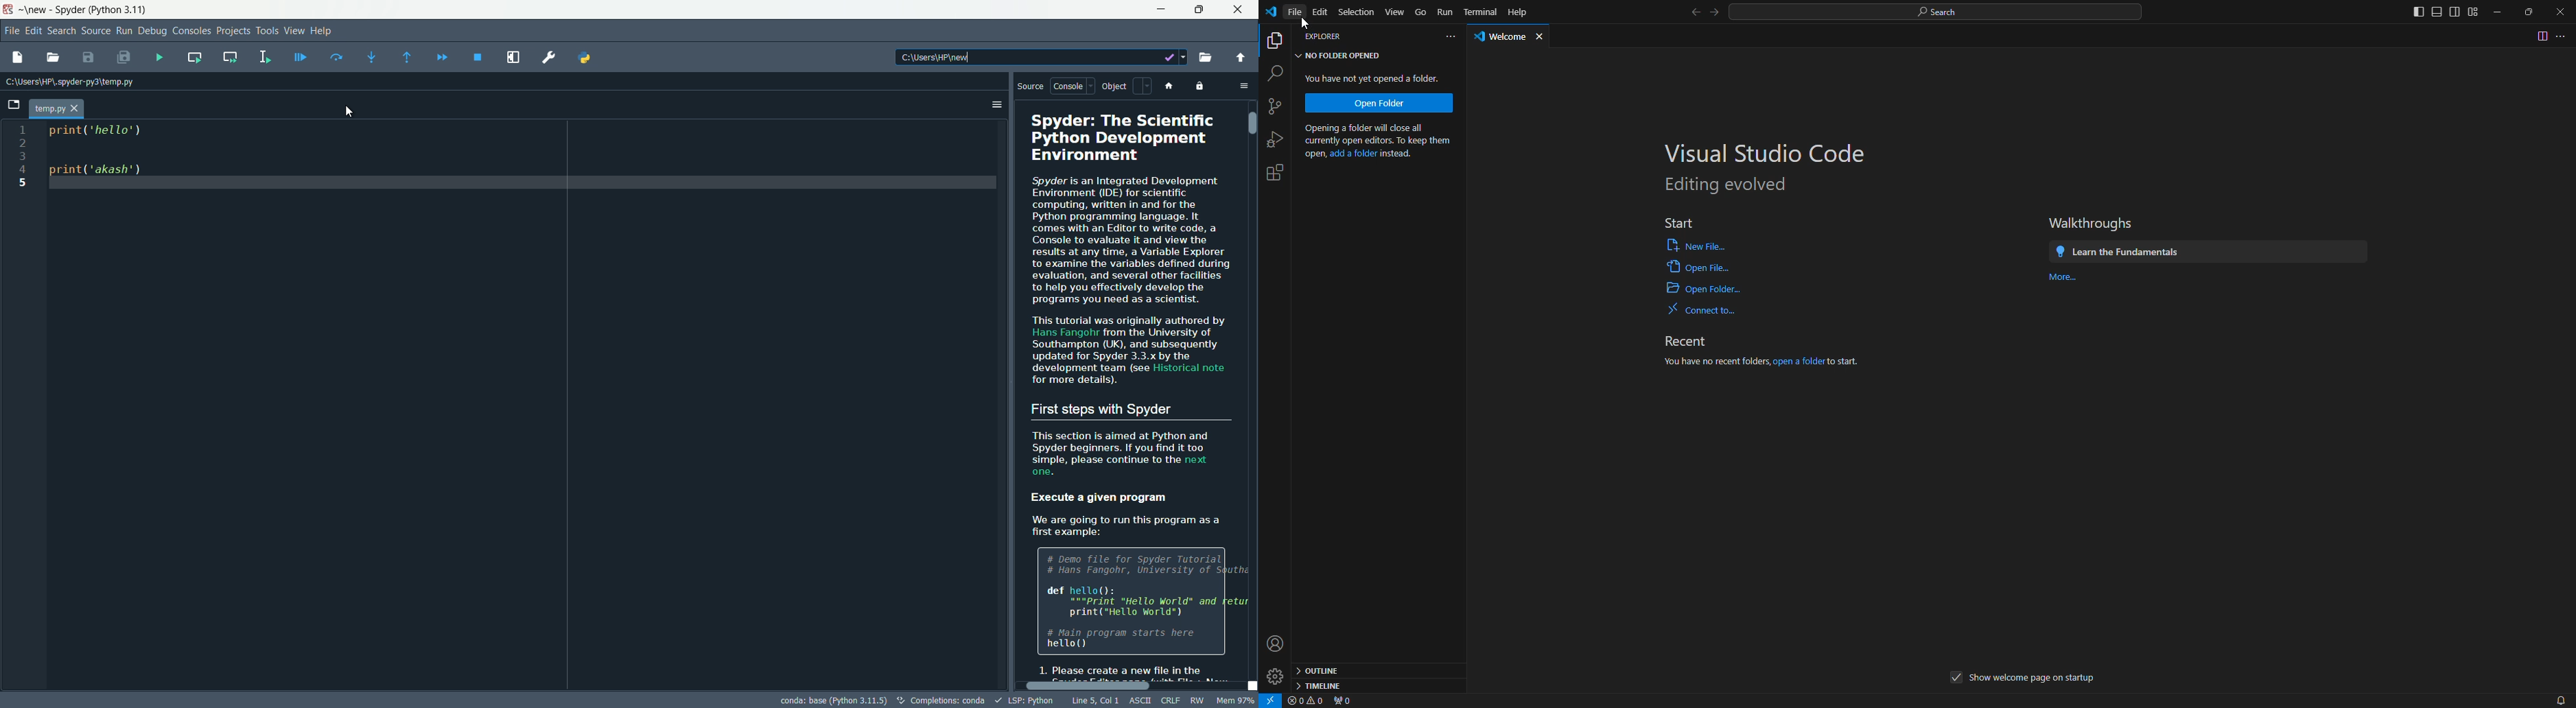 Image resolution: width=2576 pixels, height=728 pixels. Describe the element at coordinates (2455, 12) in the screenshot. I see `toggle secondary sidebar` at that location.